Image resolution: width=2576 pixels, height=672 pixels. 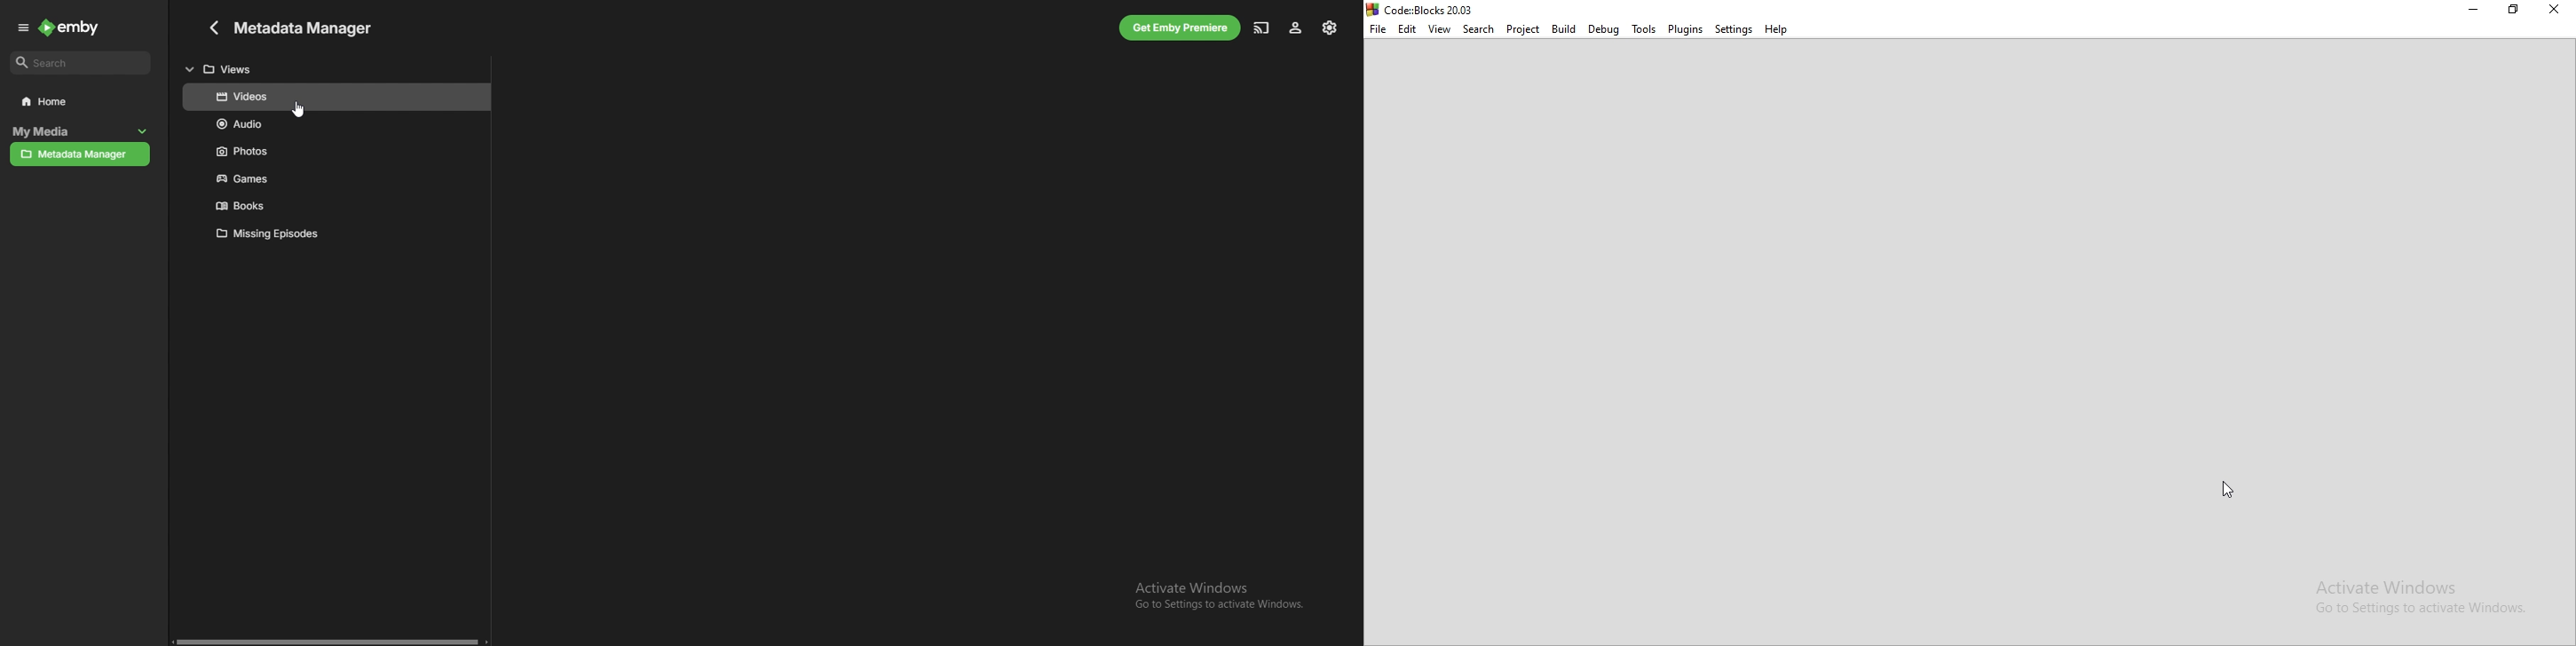 What do you see at coordinates (2471, 11) in the screenshot?
I see `Minimise` at bounding box center [2471, 11].